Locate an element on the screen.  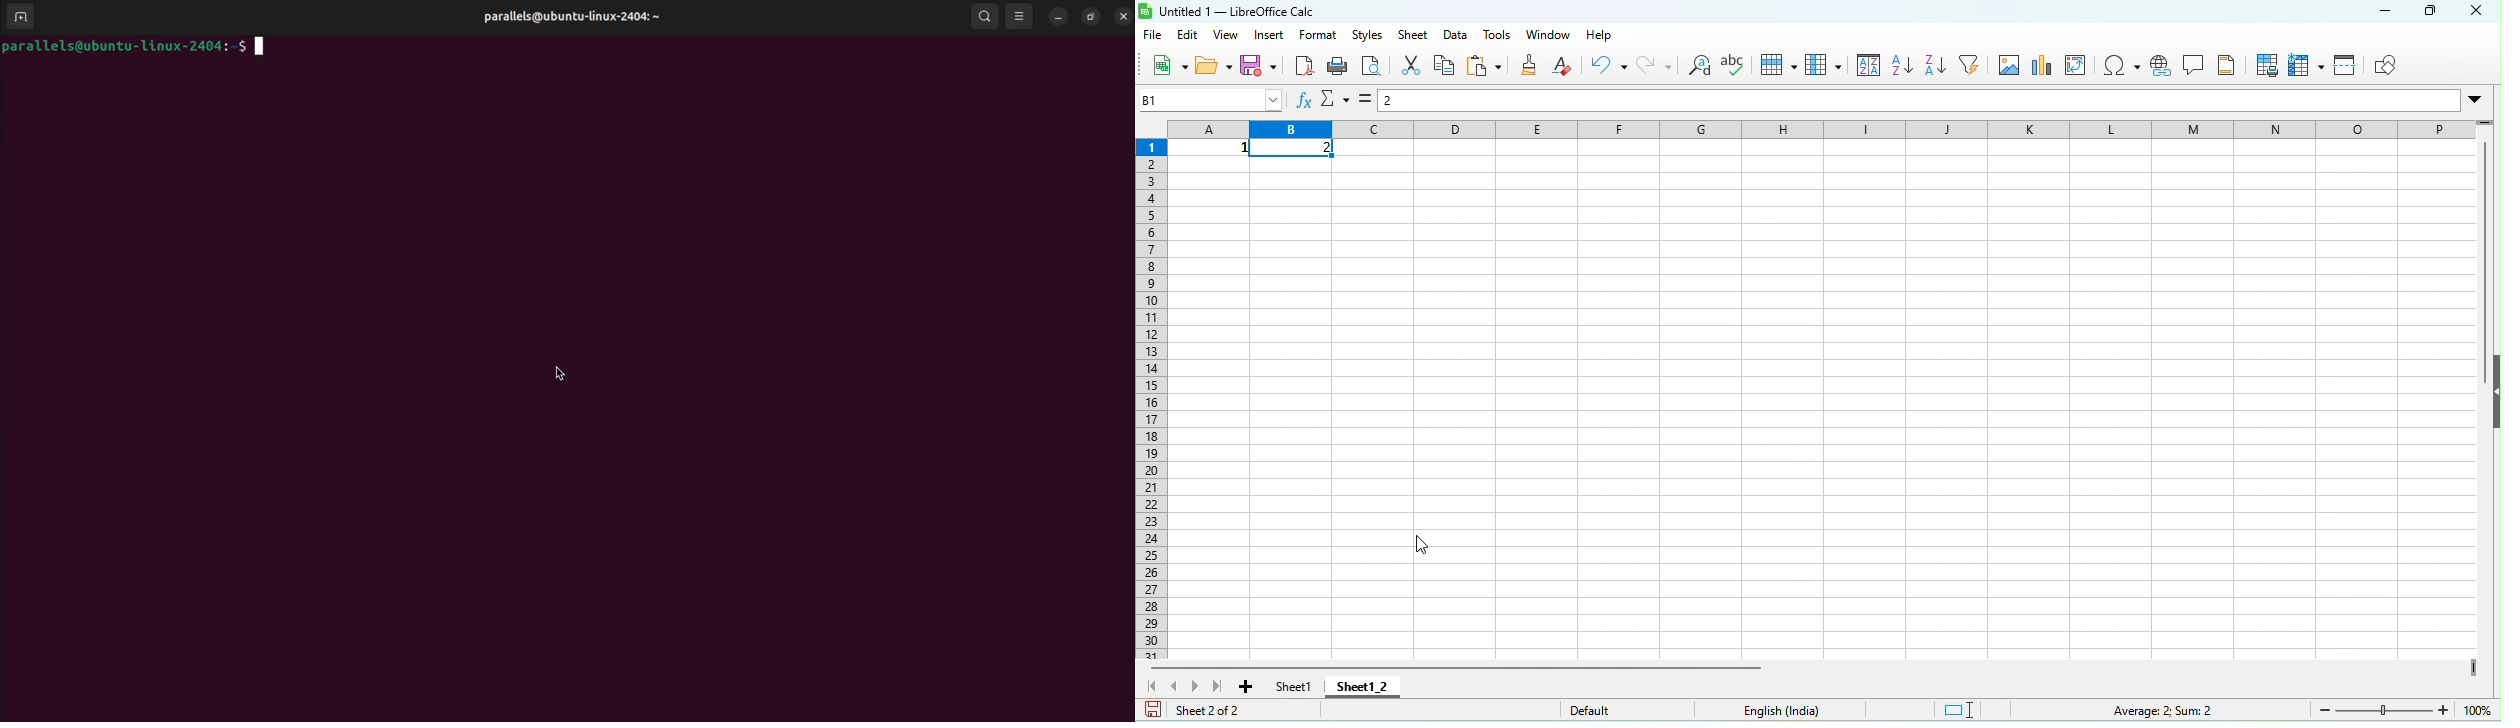
print preview is located at coordinates (1377, 69).